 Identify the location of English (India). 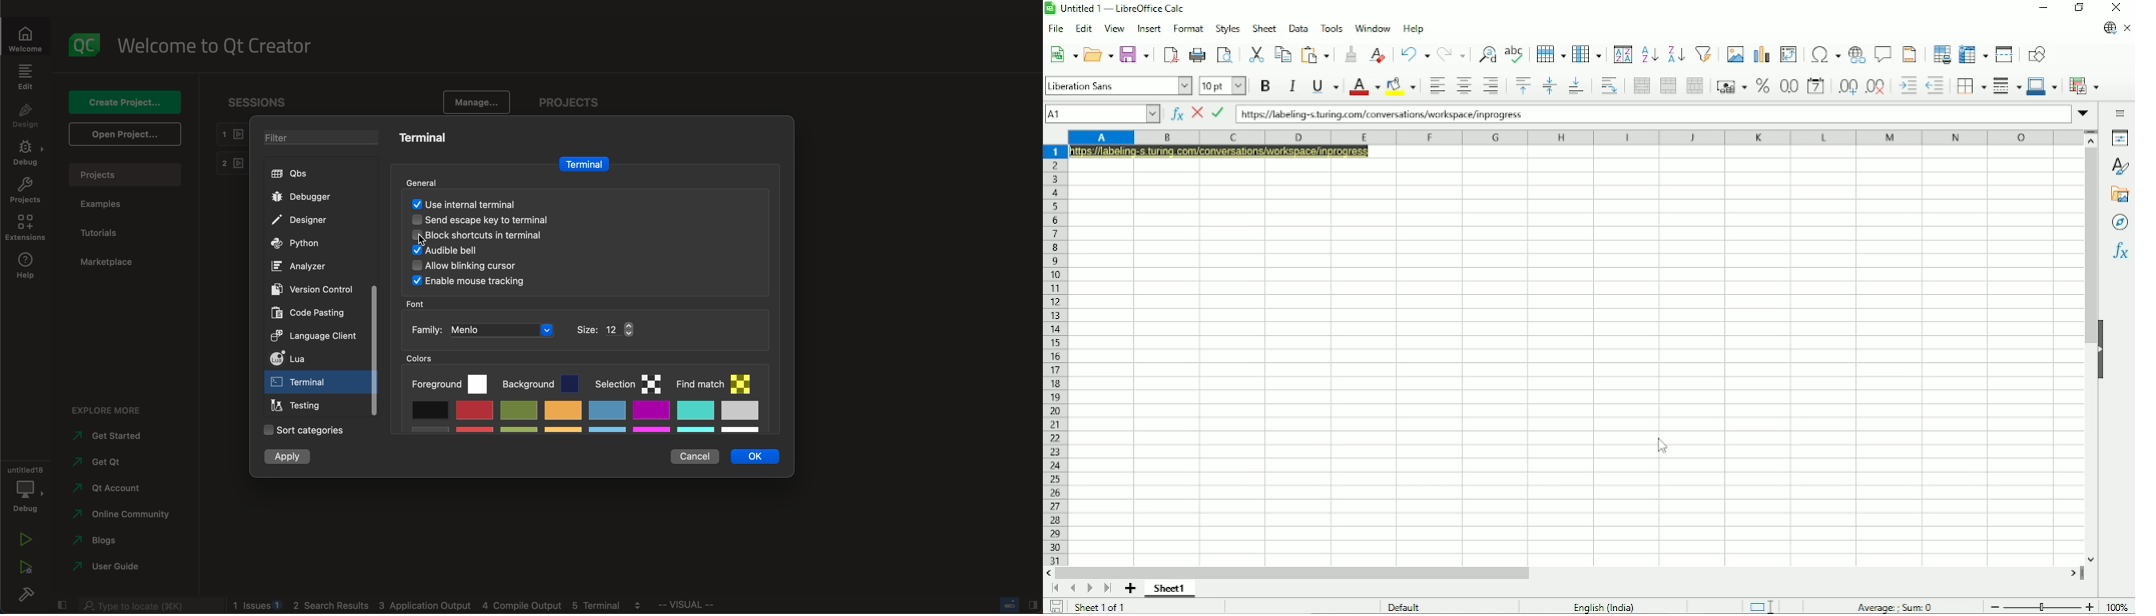
(1602, 605).